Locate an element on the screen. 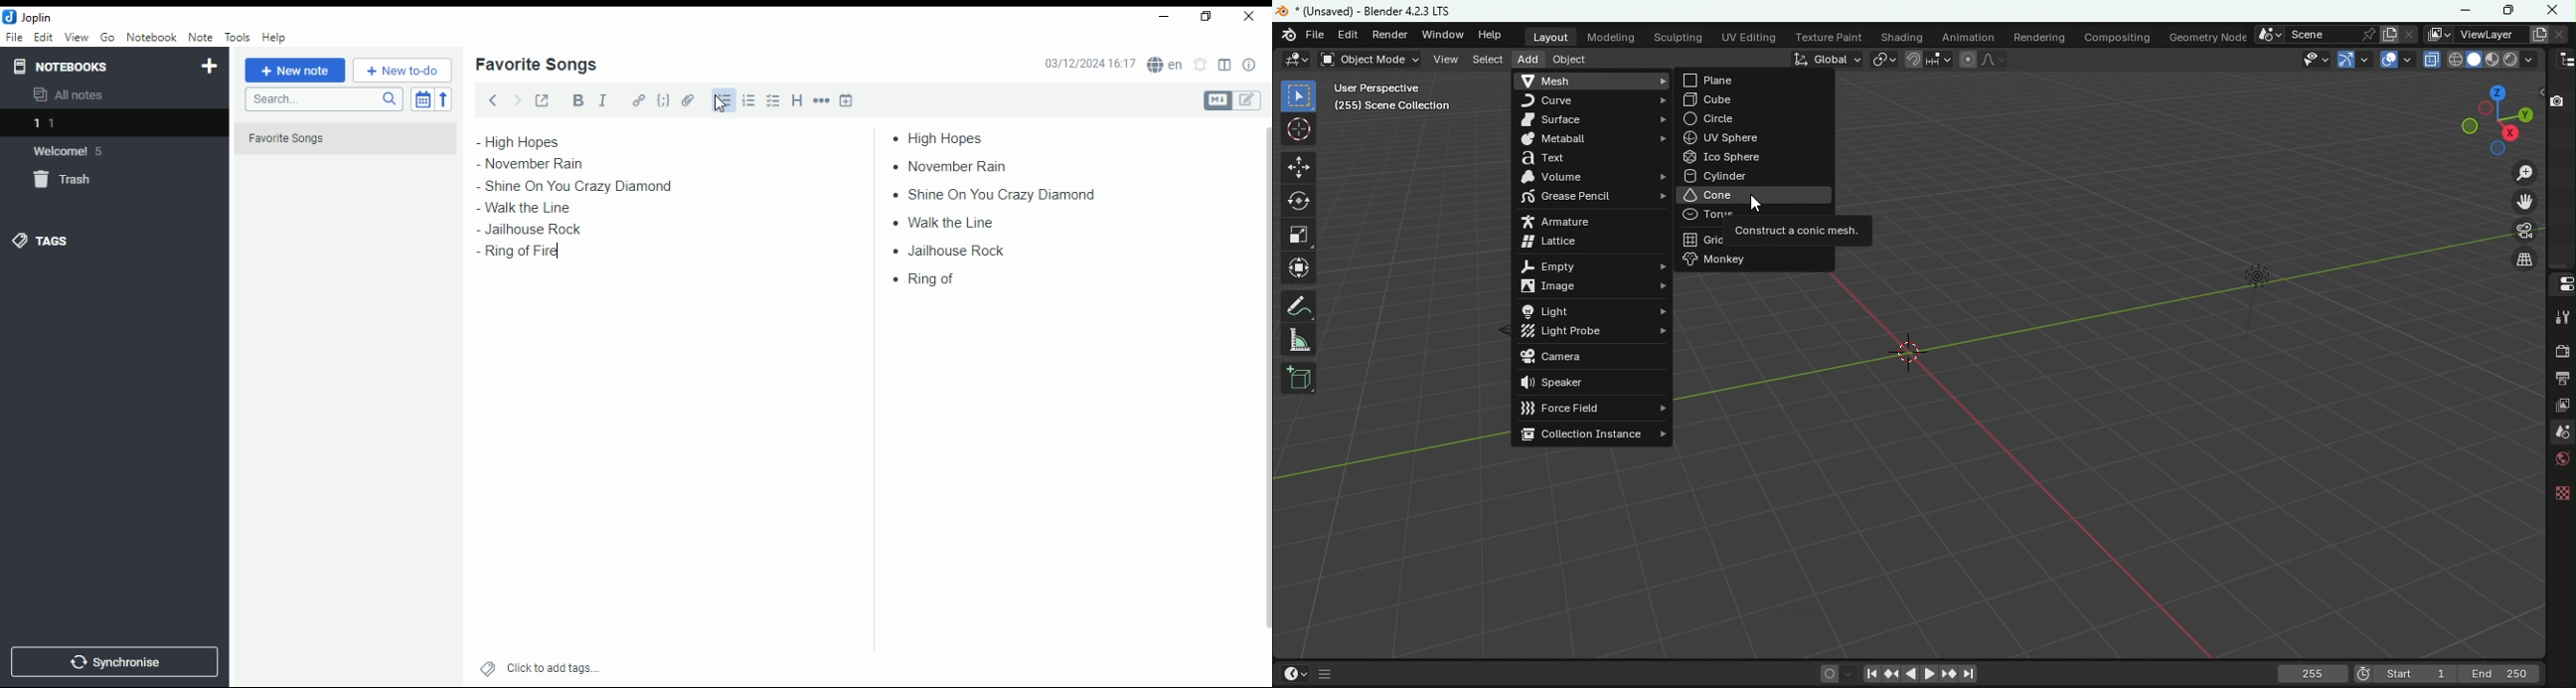 Image resolution: width=2576 pixels, height=700 pixels. MAximize is located at coordinates (2511, 11).